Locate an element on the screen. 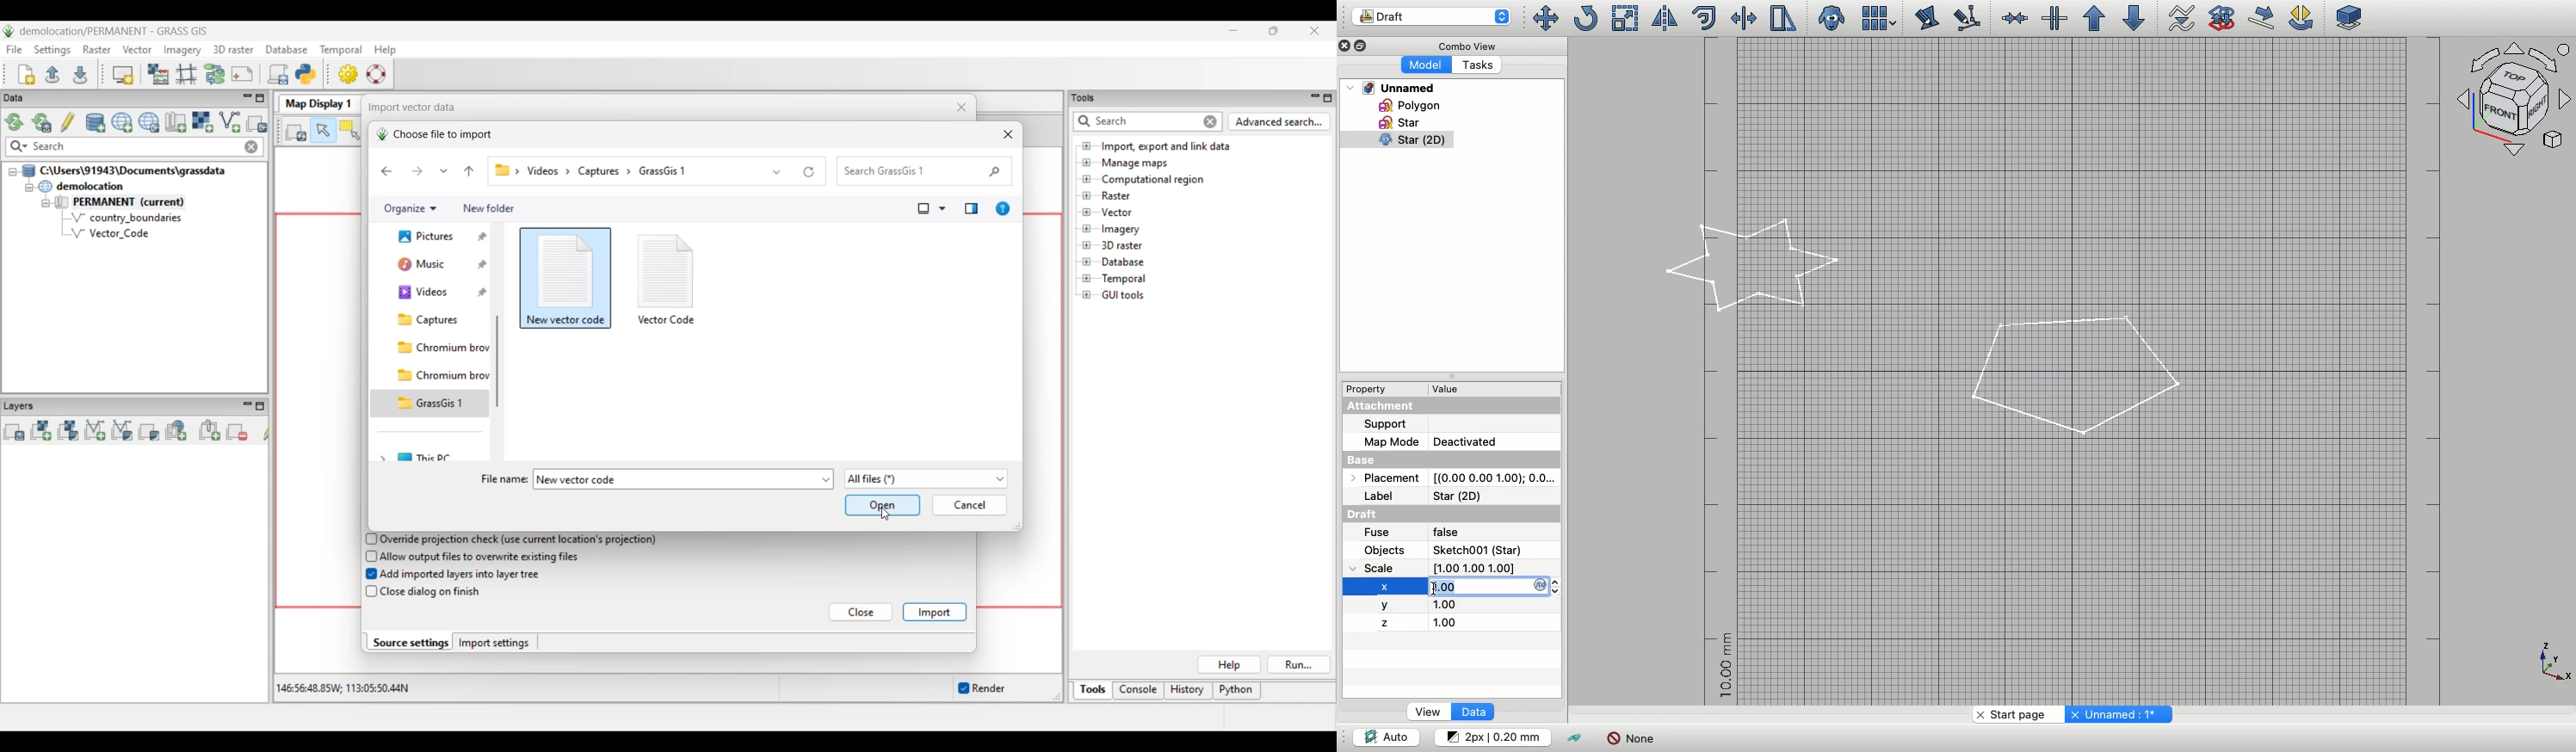 This screenshot has width=2576, height=756. Draft rotate is located at coordinates (2301, 19).